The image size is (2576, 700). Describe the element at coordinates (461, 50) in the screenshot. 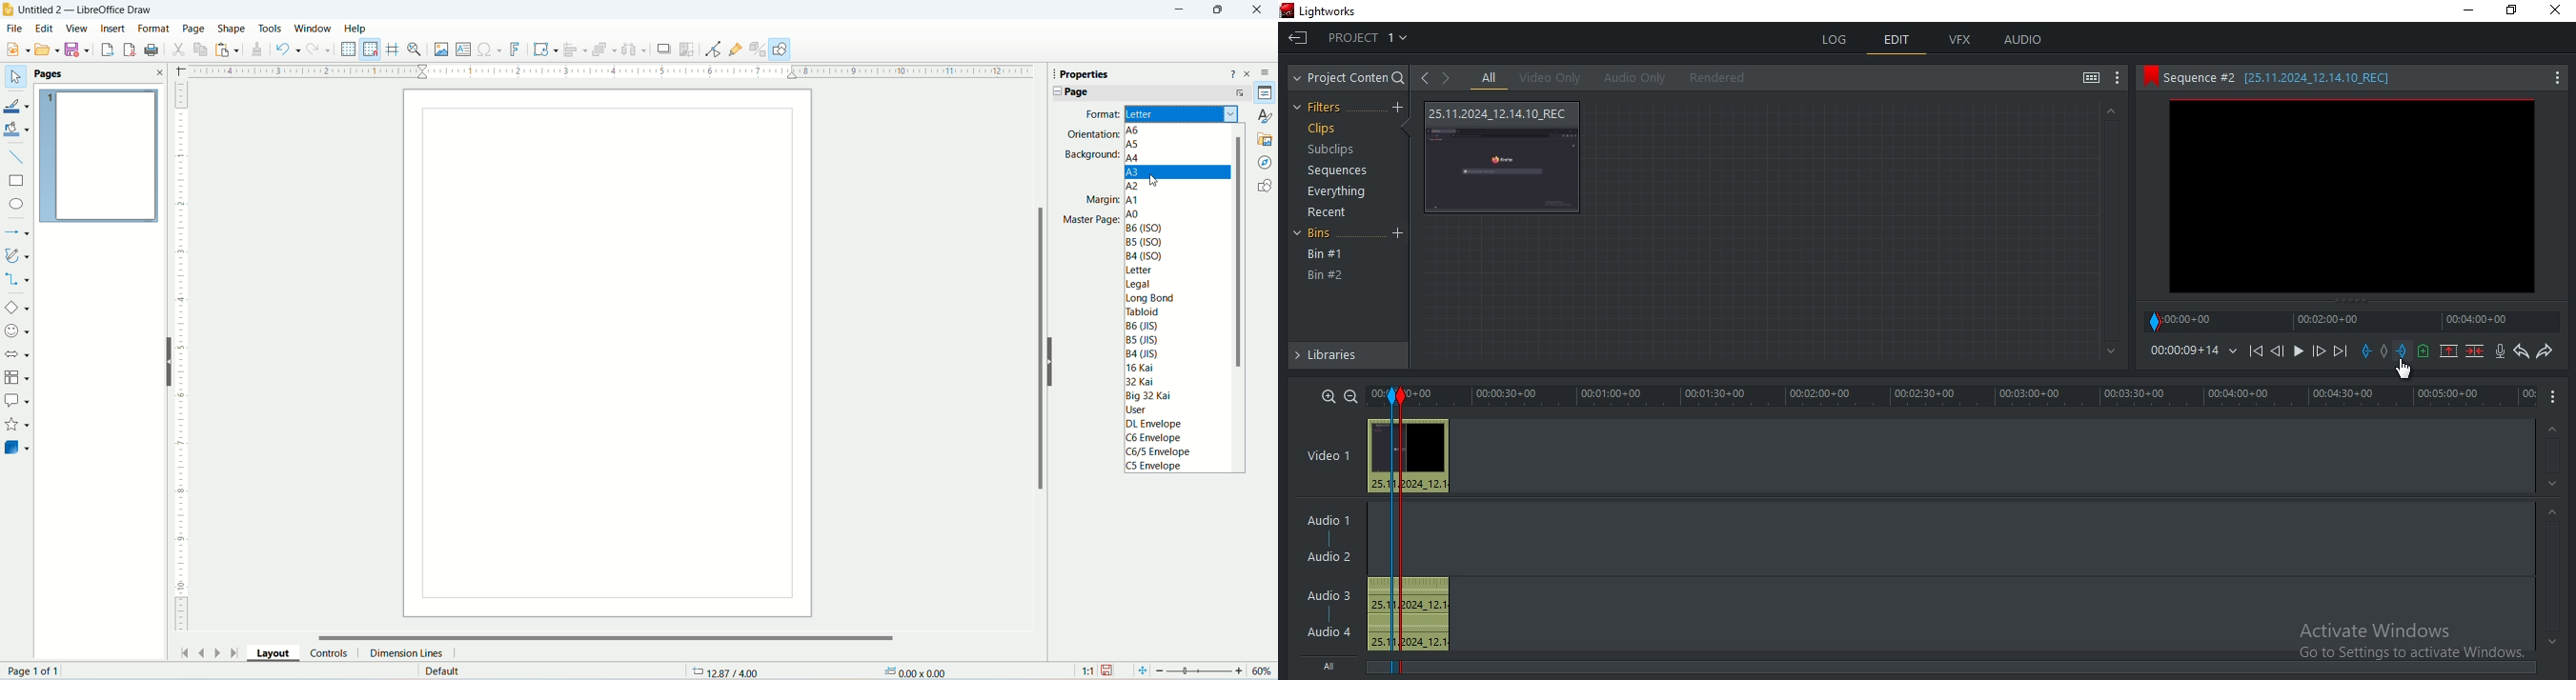

I see `insert textbox` at that location.